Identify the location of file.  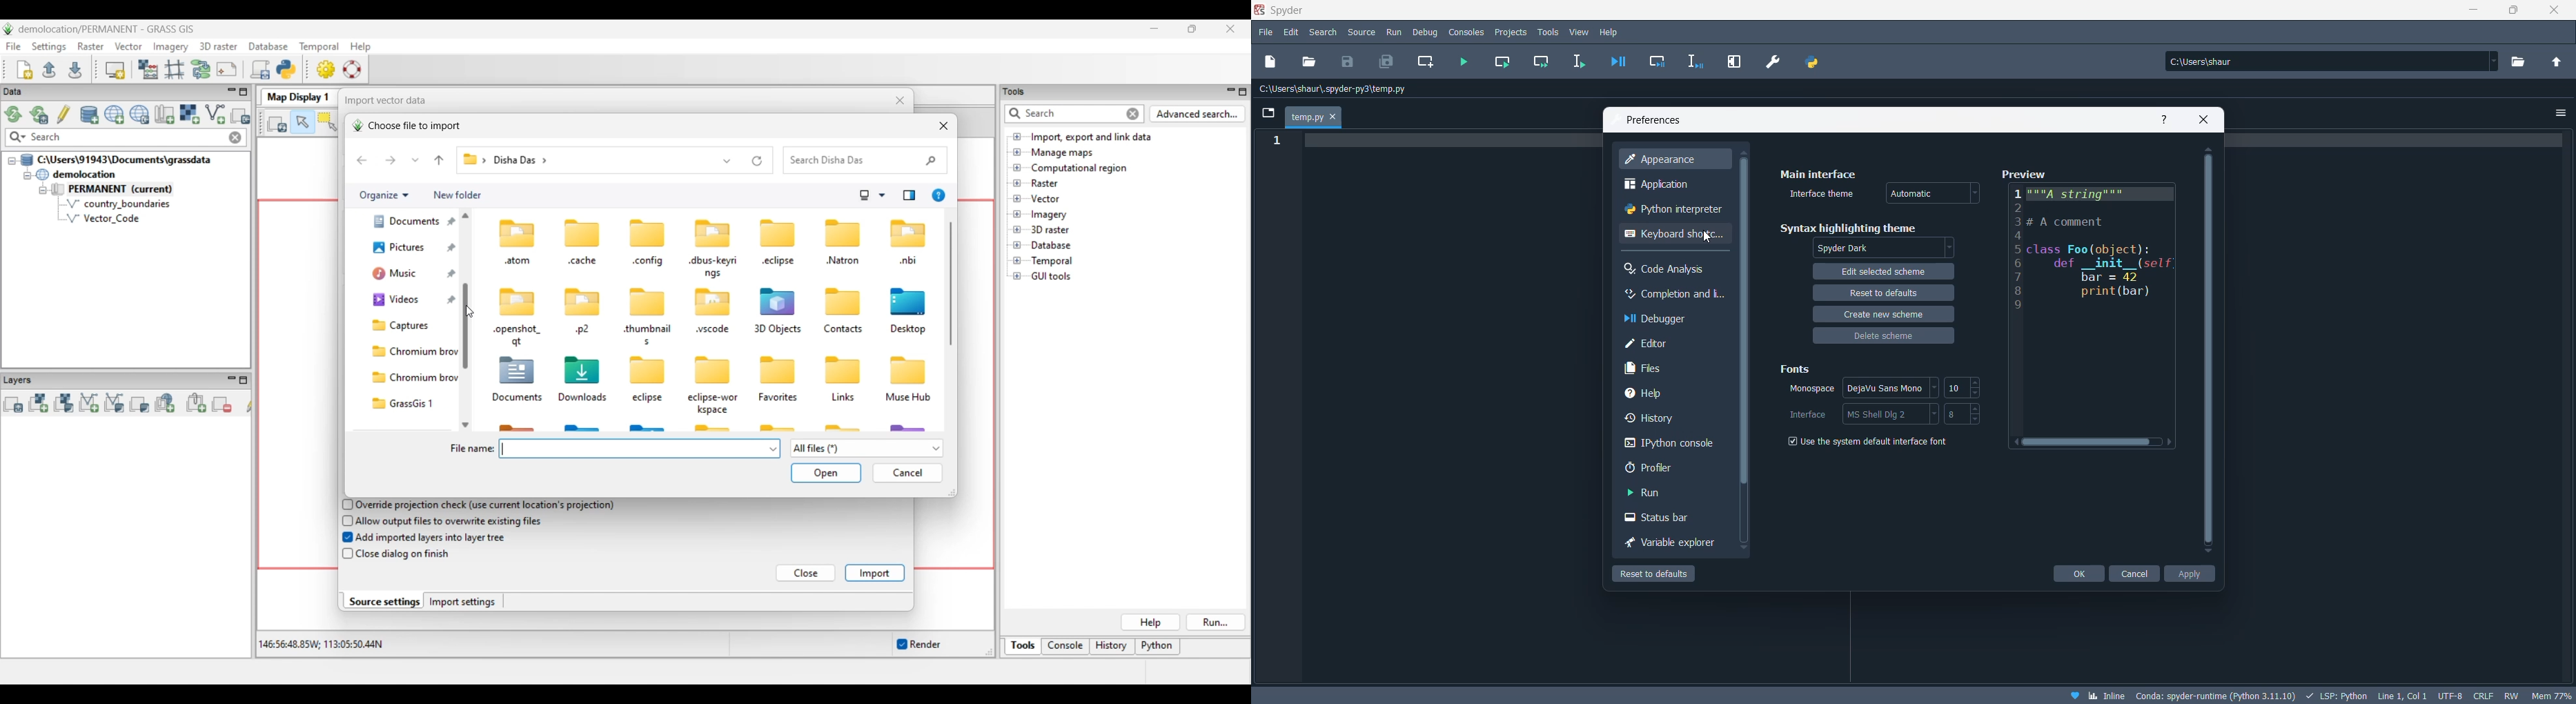
(1265, 31).